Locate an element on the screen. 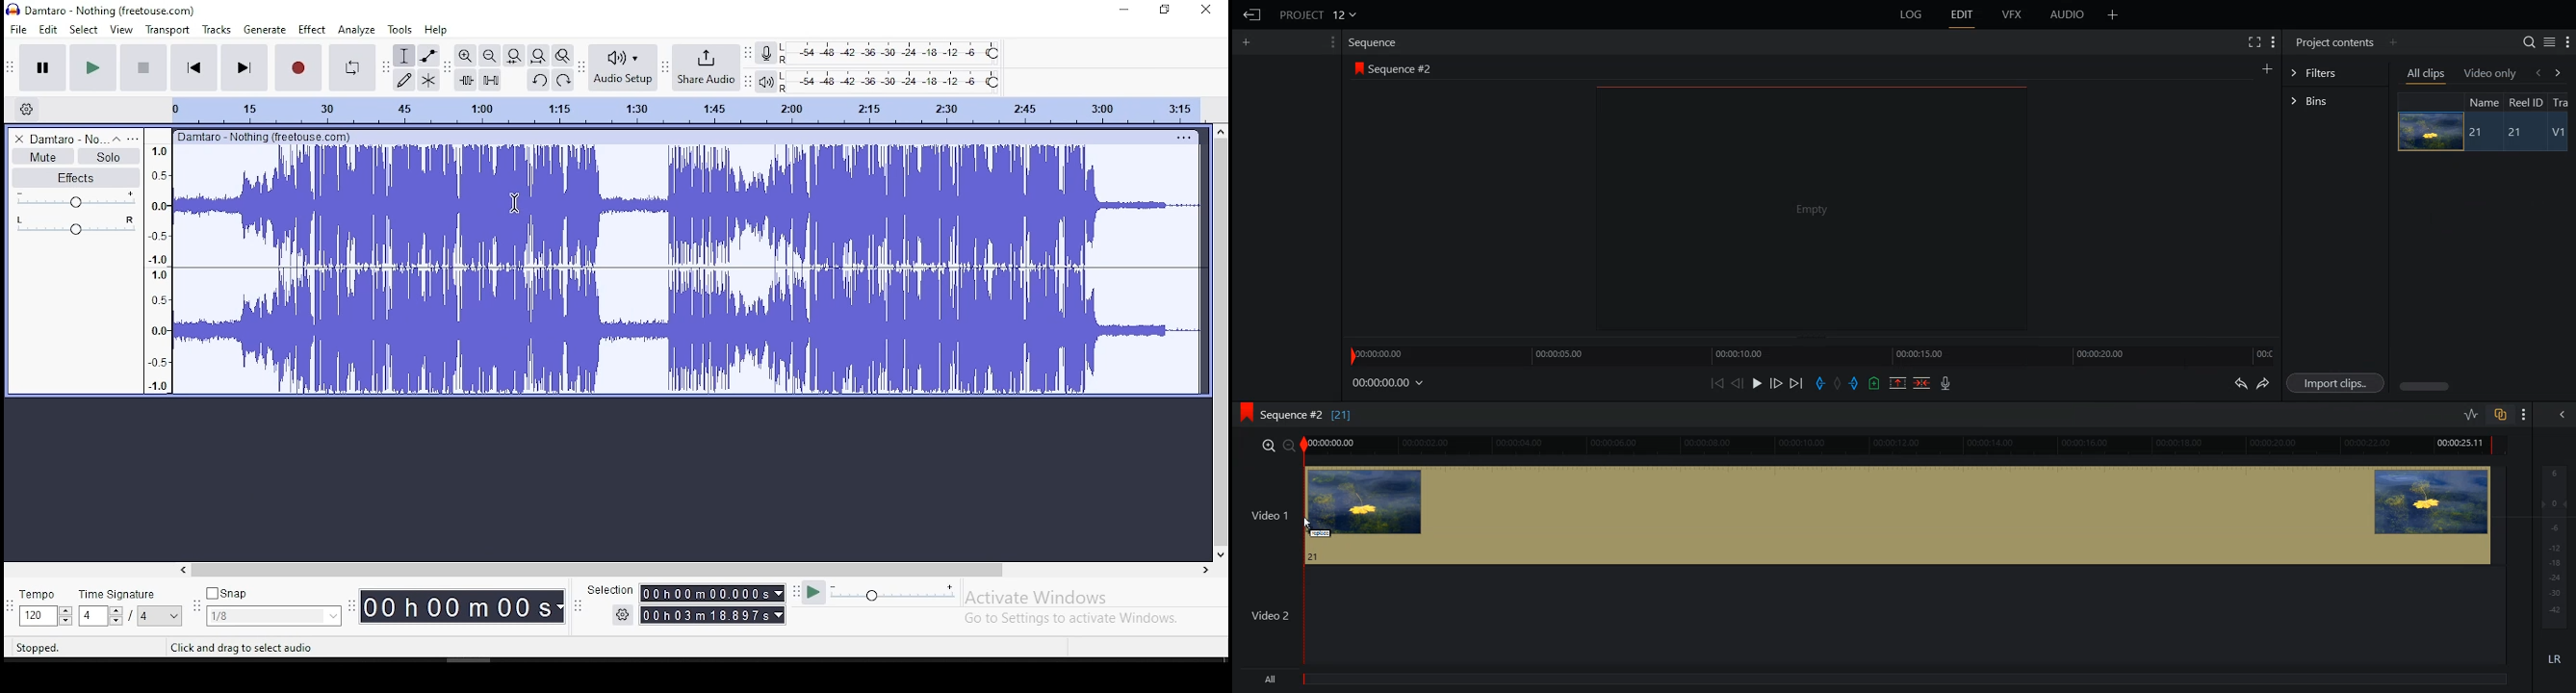  enable looping is located at coordinates (352, 68).